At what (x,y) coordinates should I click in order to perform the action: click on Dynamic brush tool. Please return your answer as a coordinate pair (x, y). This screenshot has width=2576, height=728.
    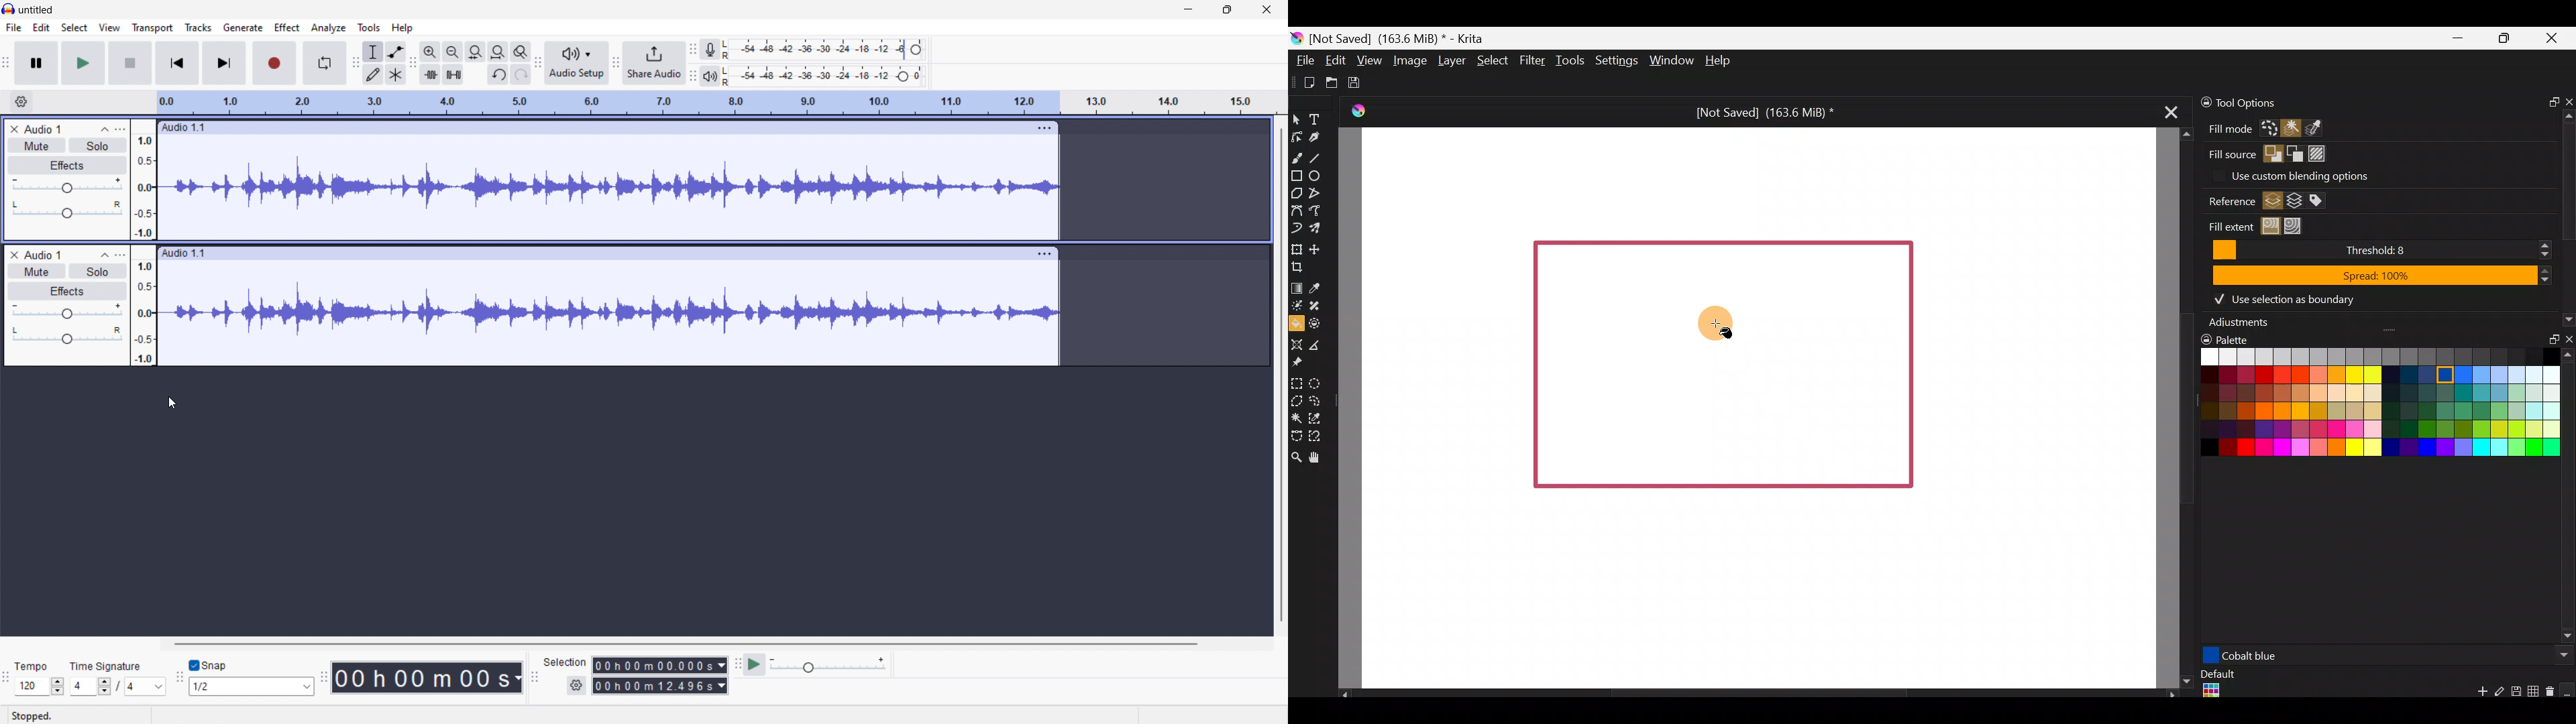
    Looking at the image, I should click on (1296, 227).